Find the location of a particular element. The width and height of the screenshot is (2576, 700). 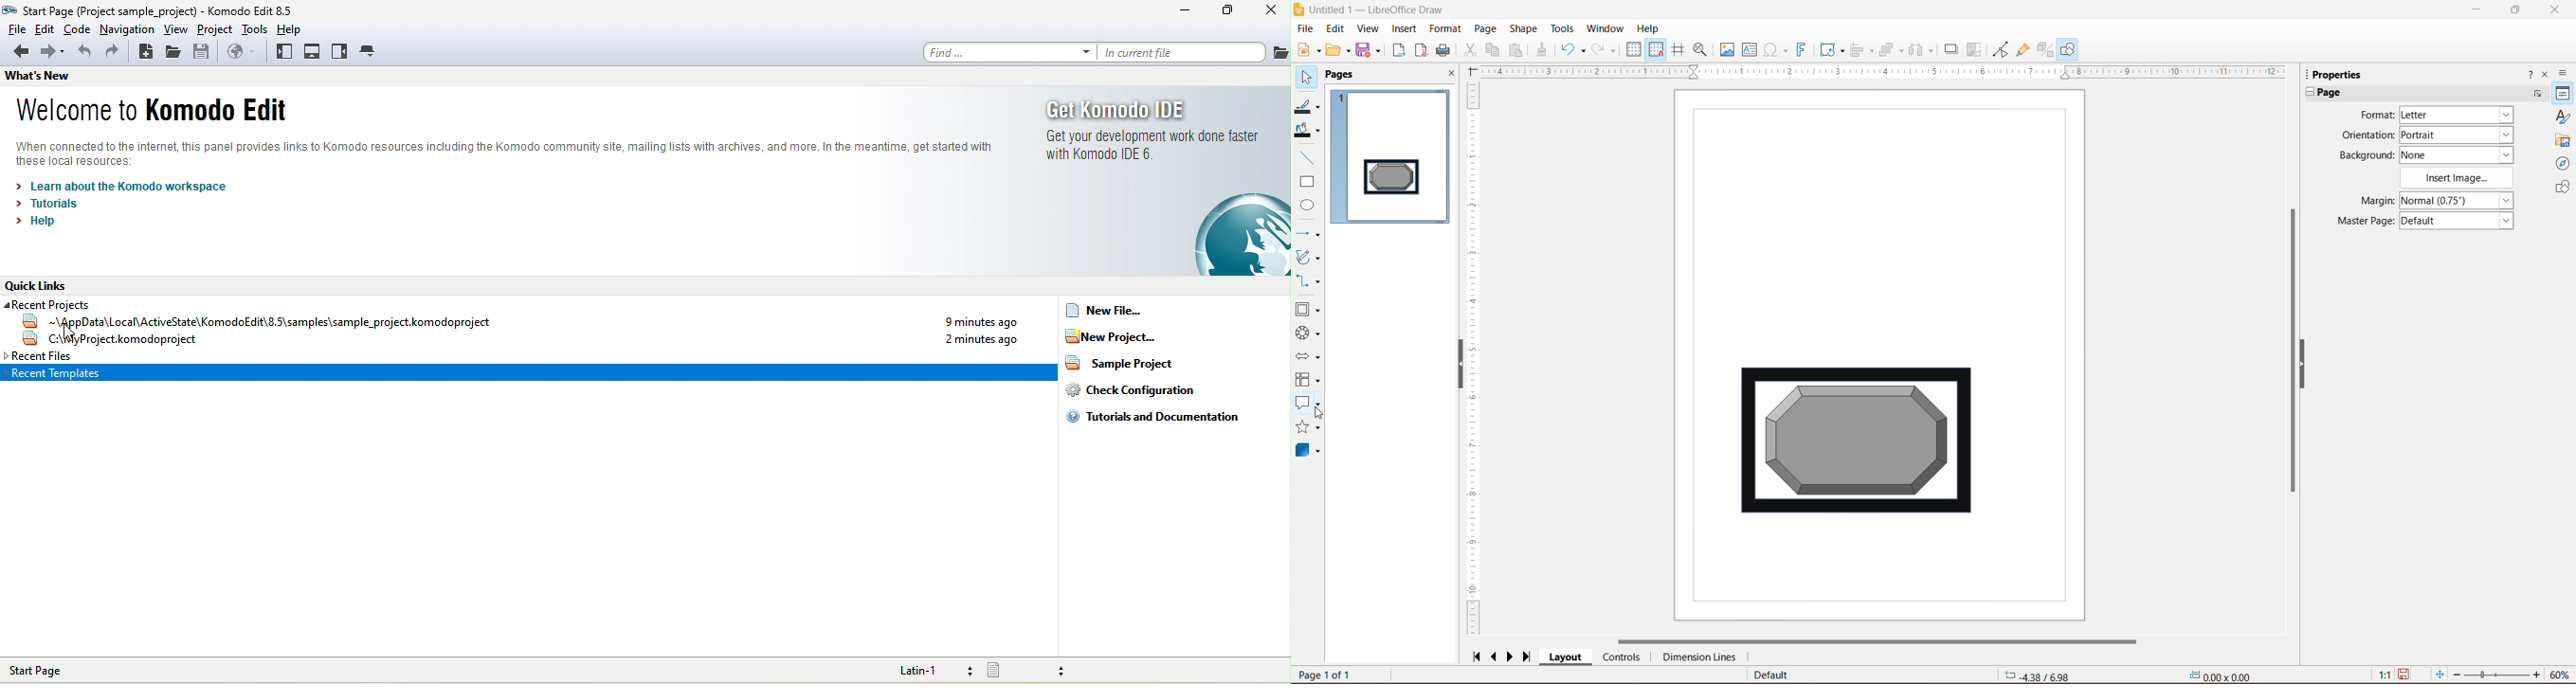

Basic Shapes is located at coordinates (1309, 311).